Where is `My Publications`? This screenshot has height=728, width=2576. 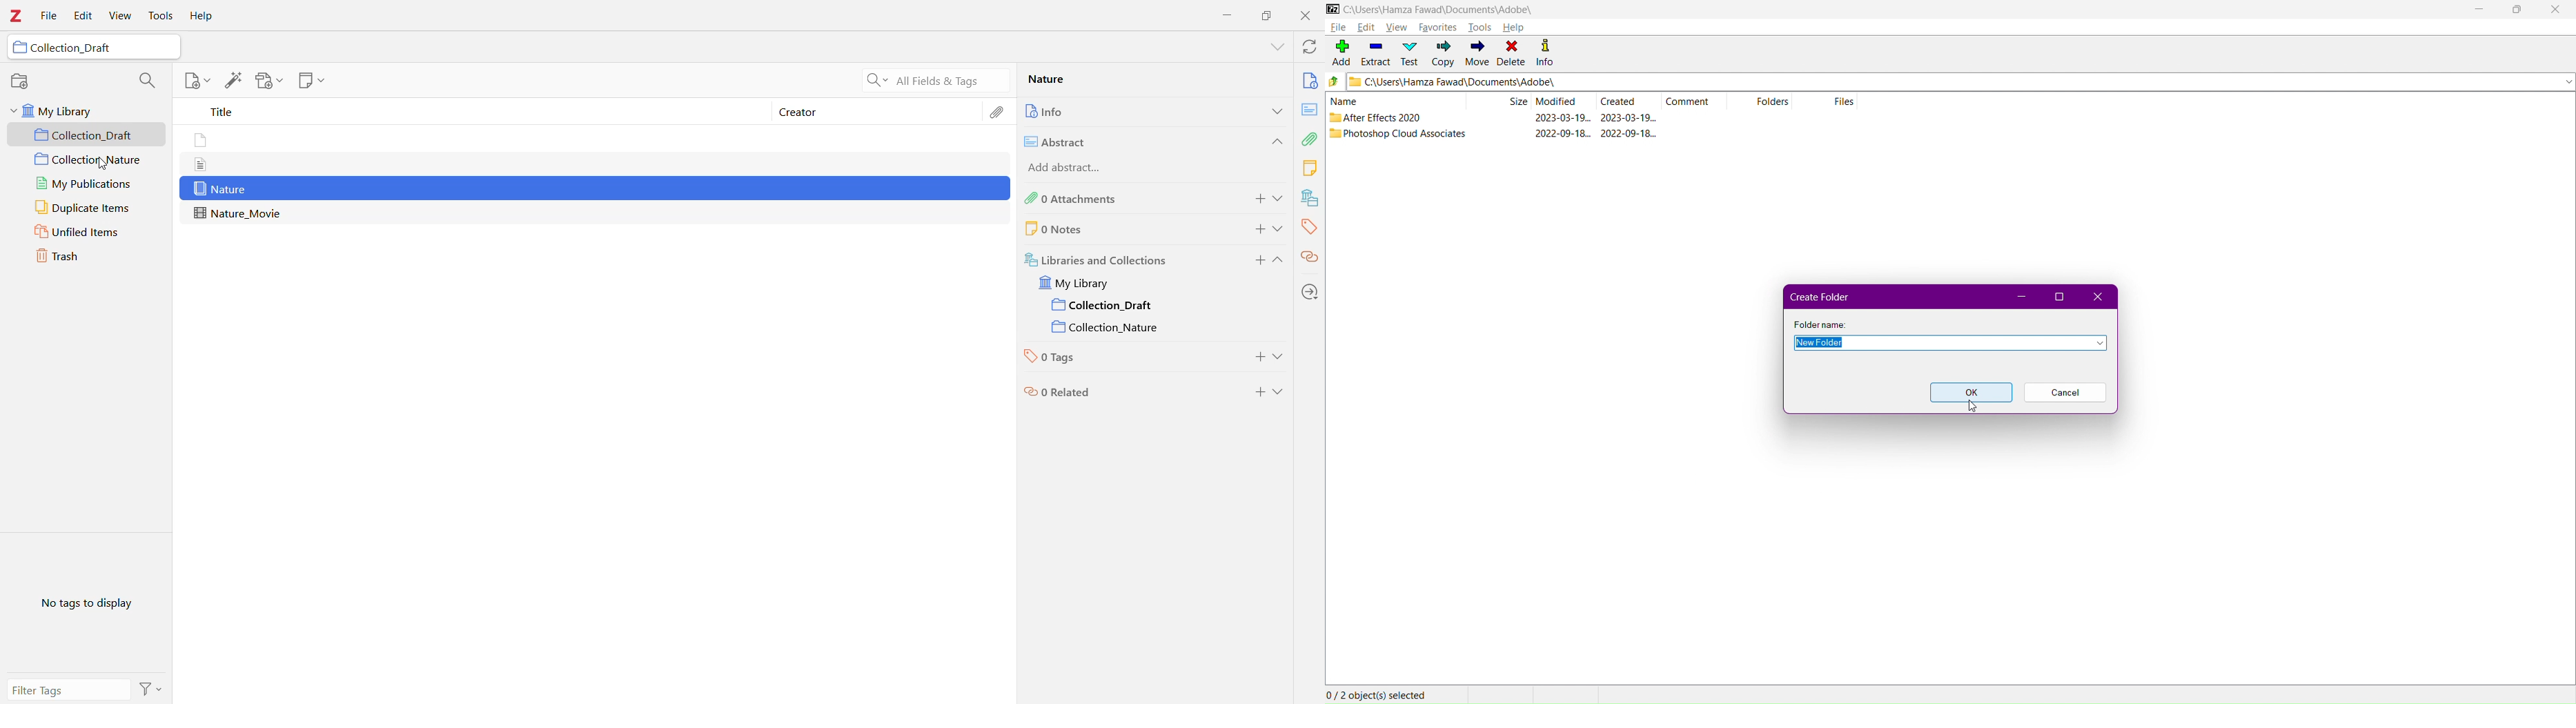
My Publications is located at coordinates (84, 184).